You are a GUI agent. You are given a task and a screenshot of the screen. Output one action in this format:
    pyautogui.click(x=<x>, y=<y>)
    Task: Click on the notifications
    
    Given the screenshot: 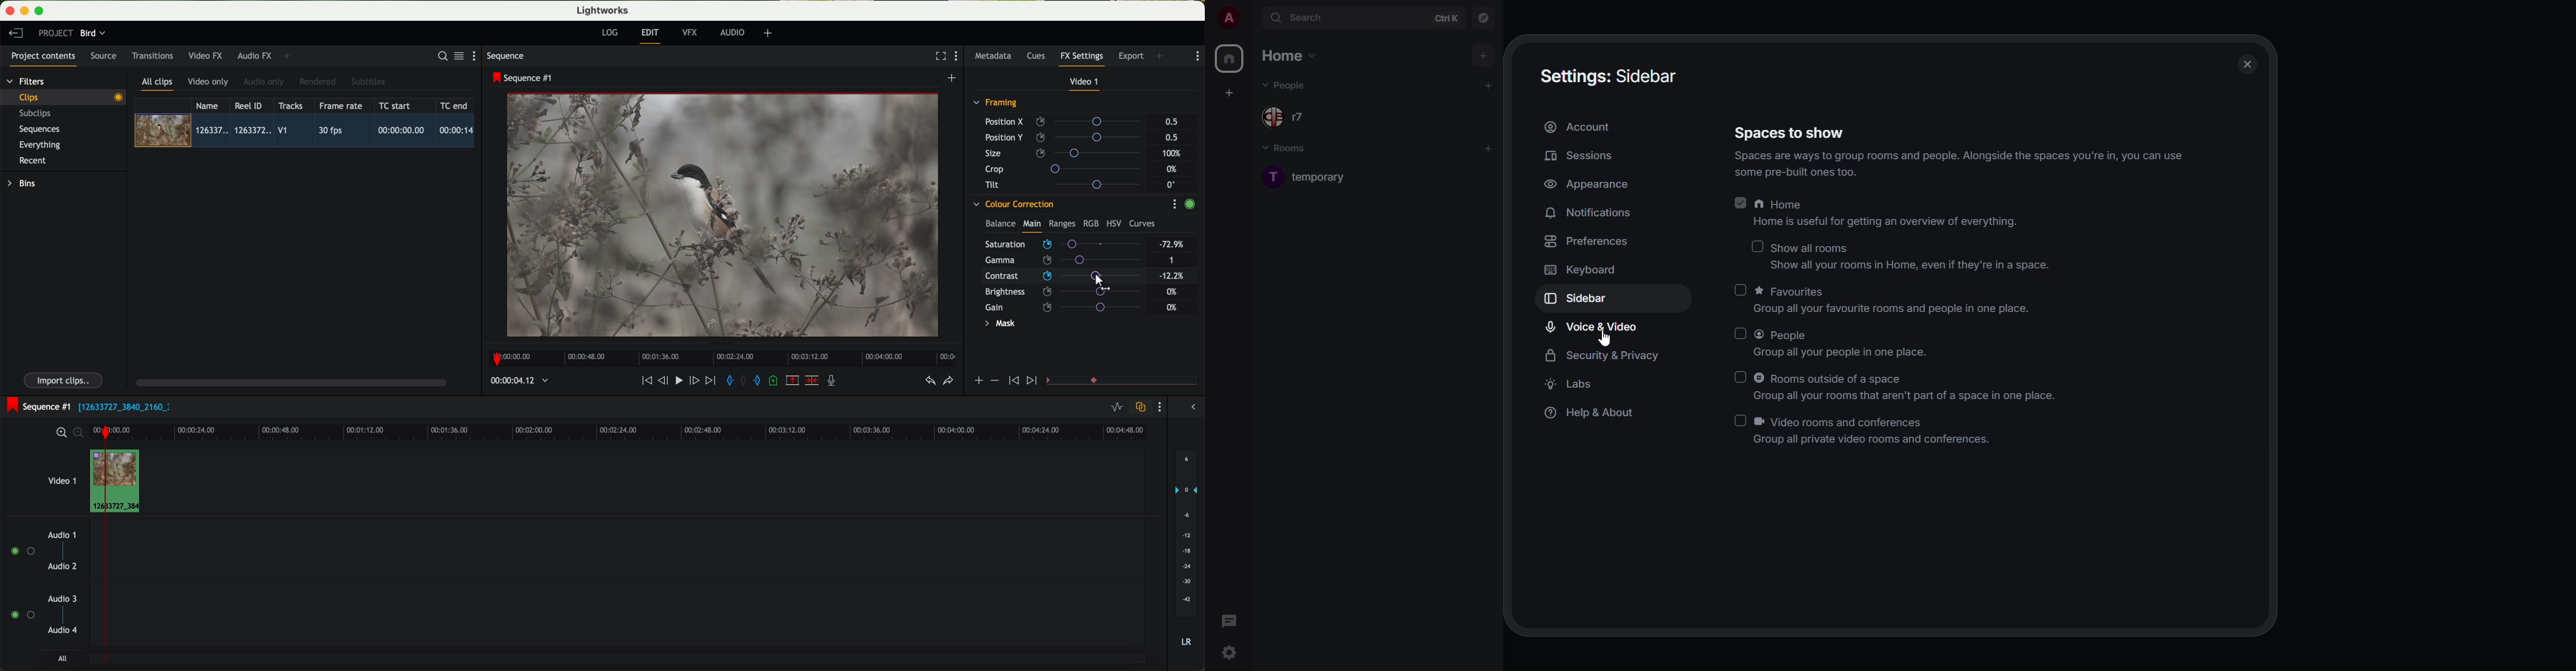 What is the action you would take?
    pyautogui.click(x=1589, y=213)
    